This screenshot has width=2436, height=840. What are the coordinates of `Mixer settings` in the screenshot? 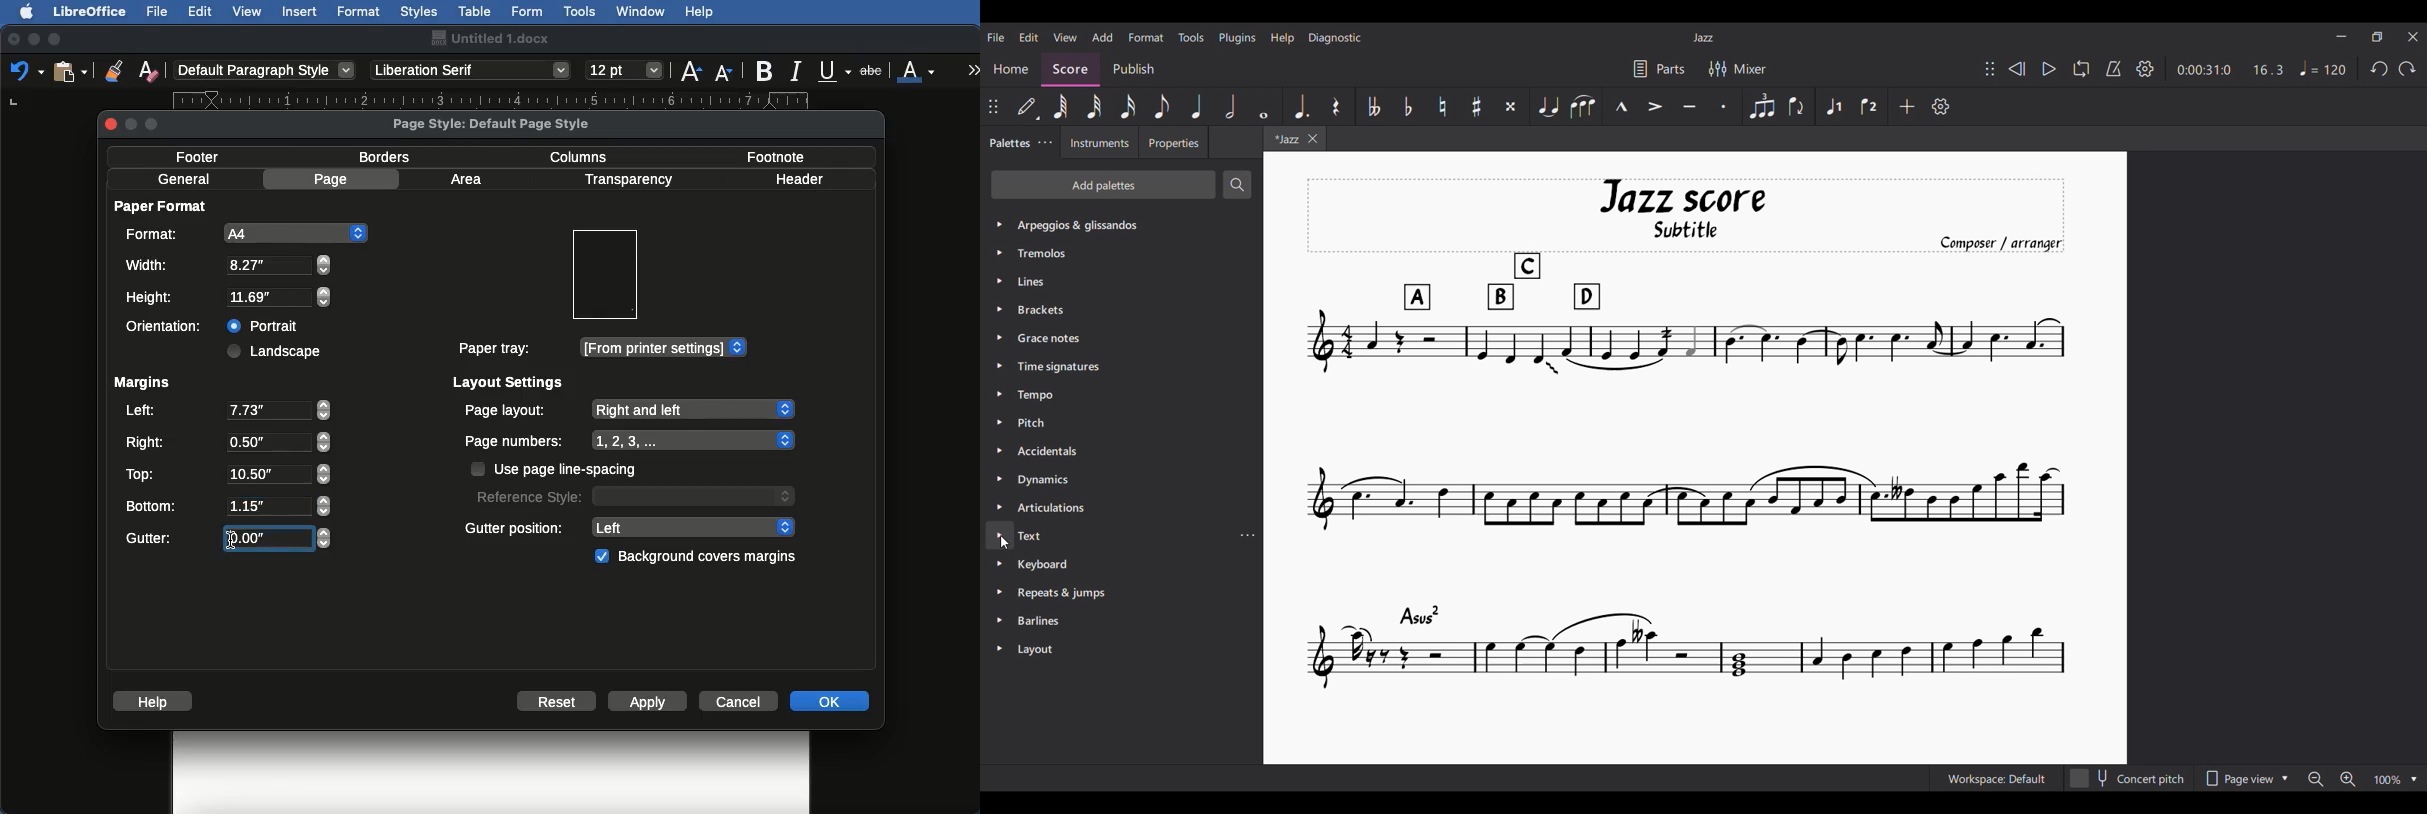 It's located at (1737, 68).